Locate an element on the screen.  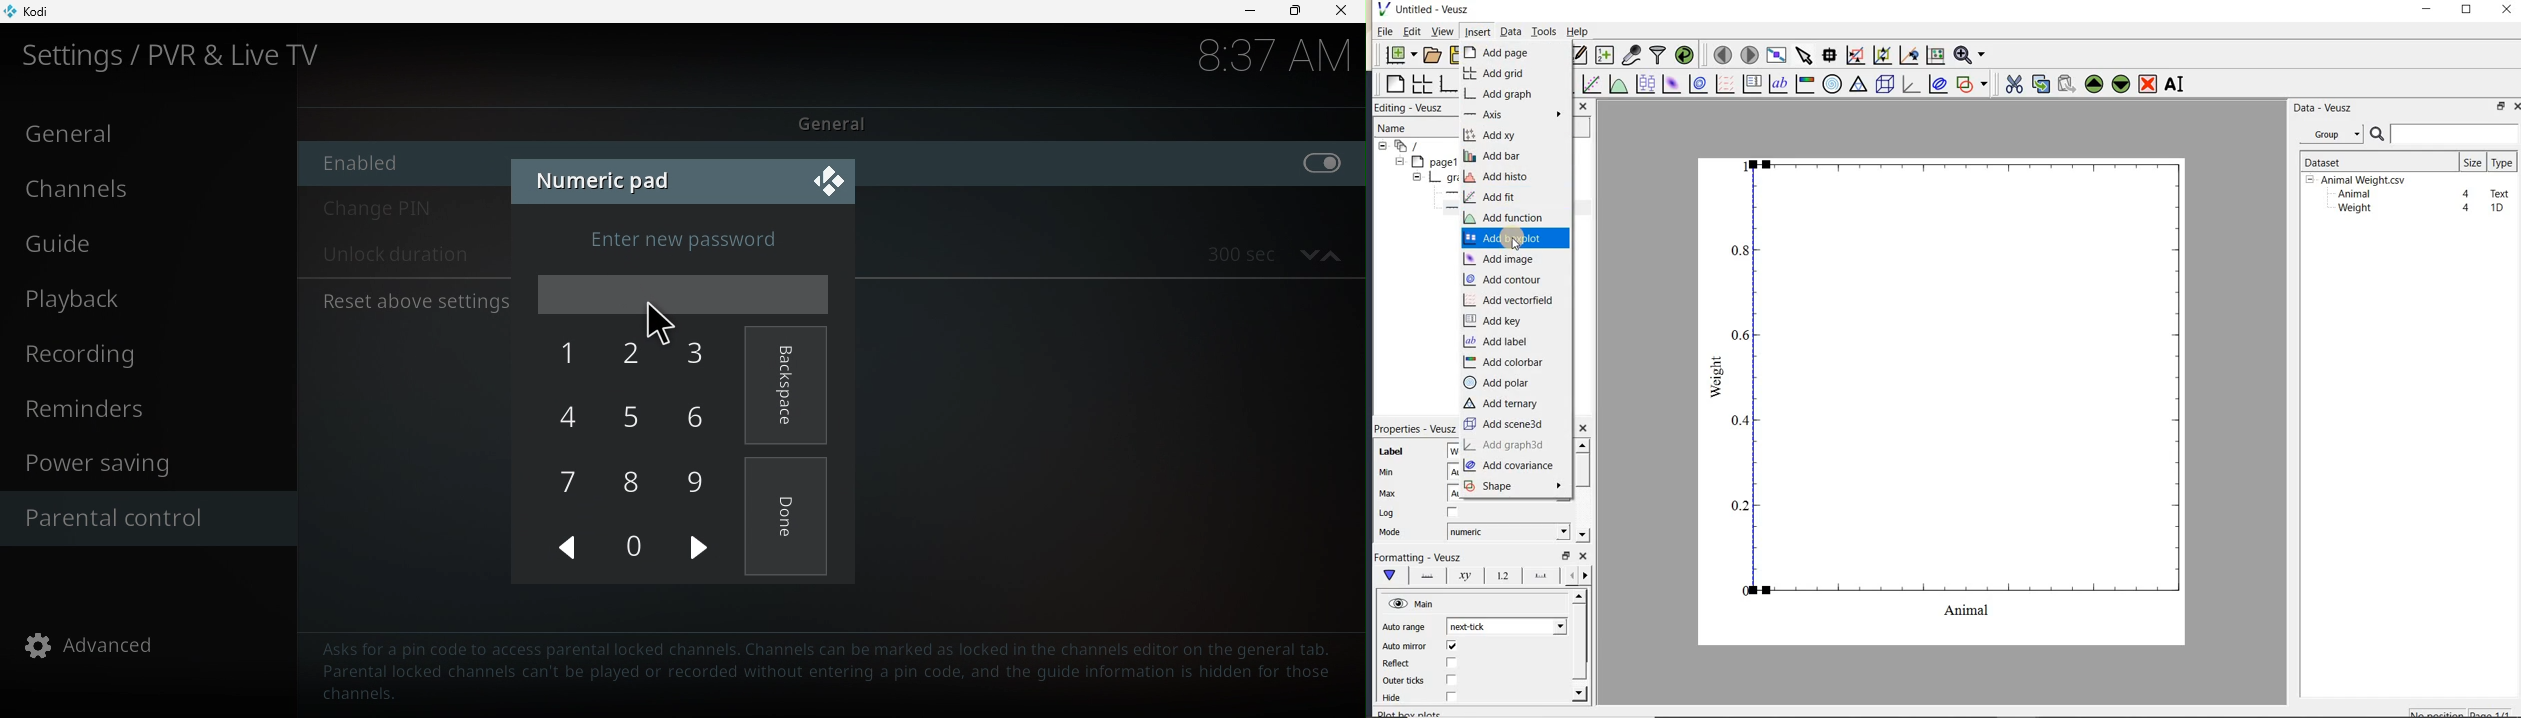
Data-Veusz is located at coordinates (2323, 108).